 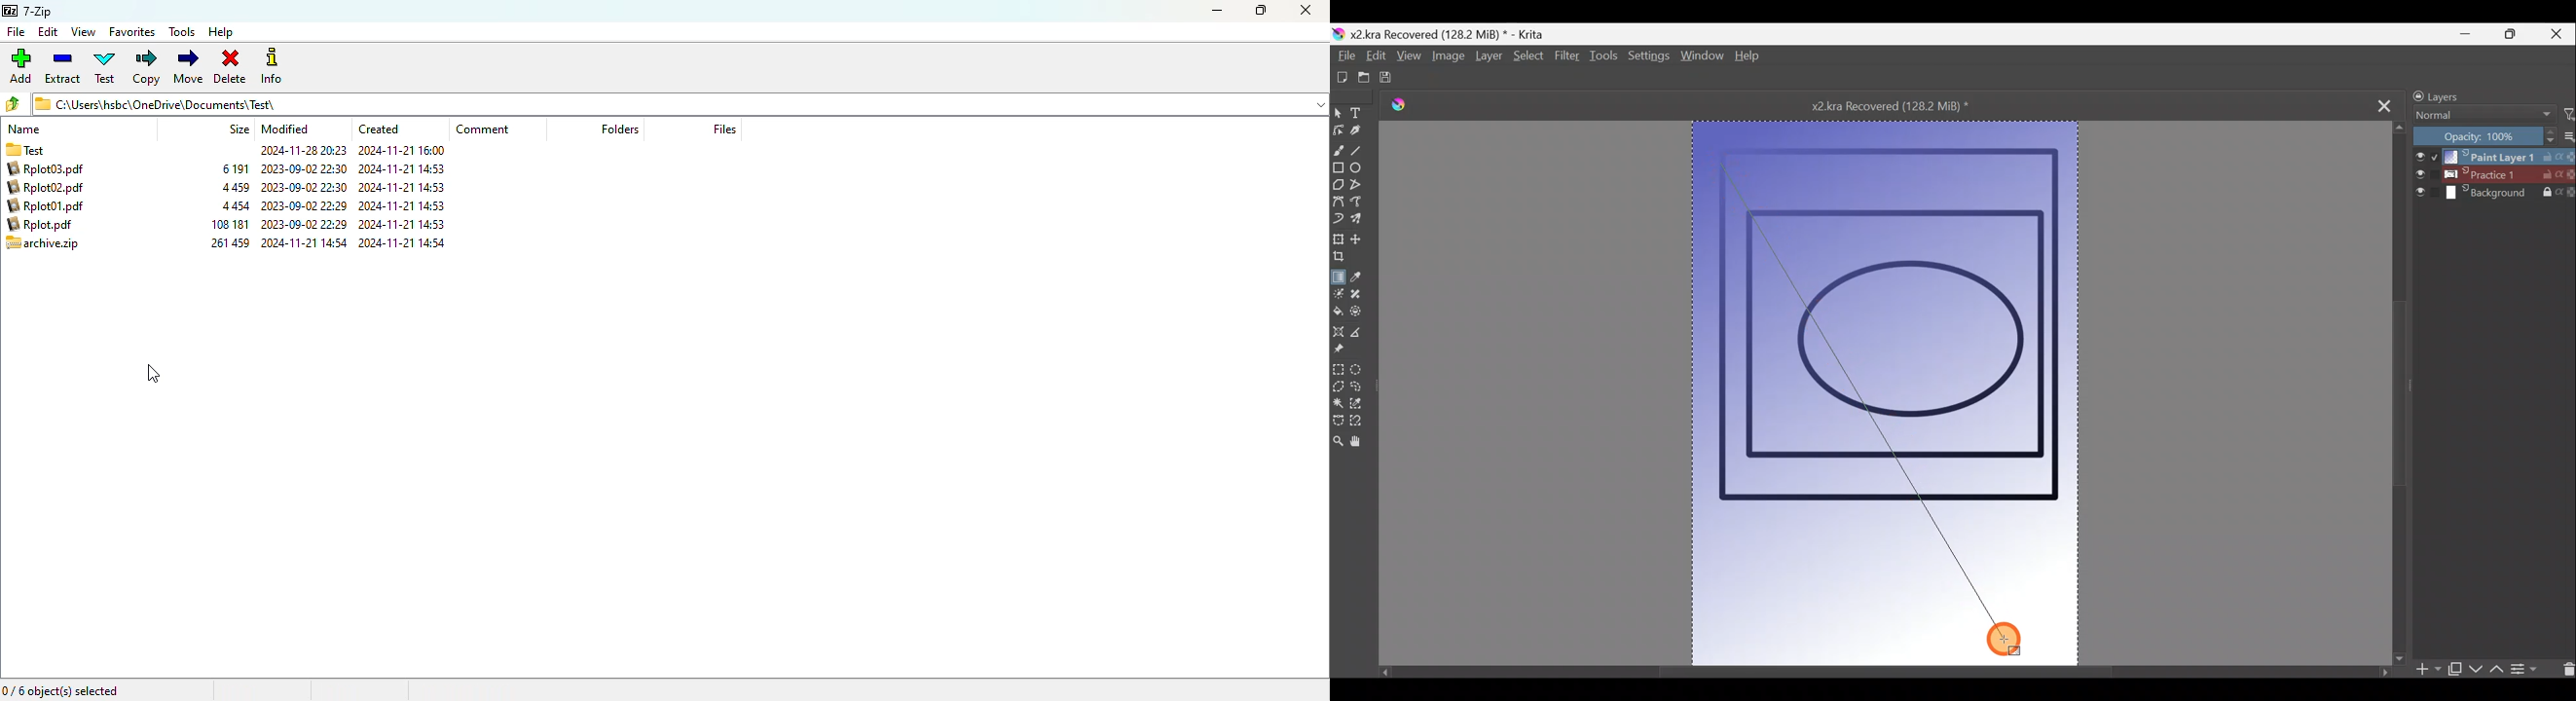 What do you see at coordinates (2470, 94) in the screenshot?
I see `Layers` at bounding box center [2470, 94].